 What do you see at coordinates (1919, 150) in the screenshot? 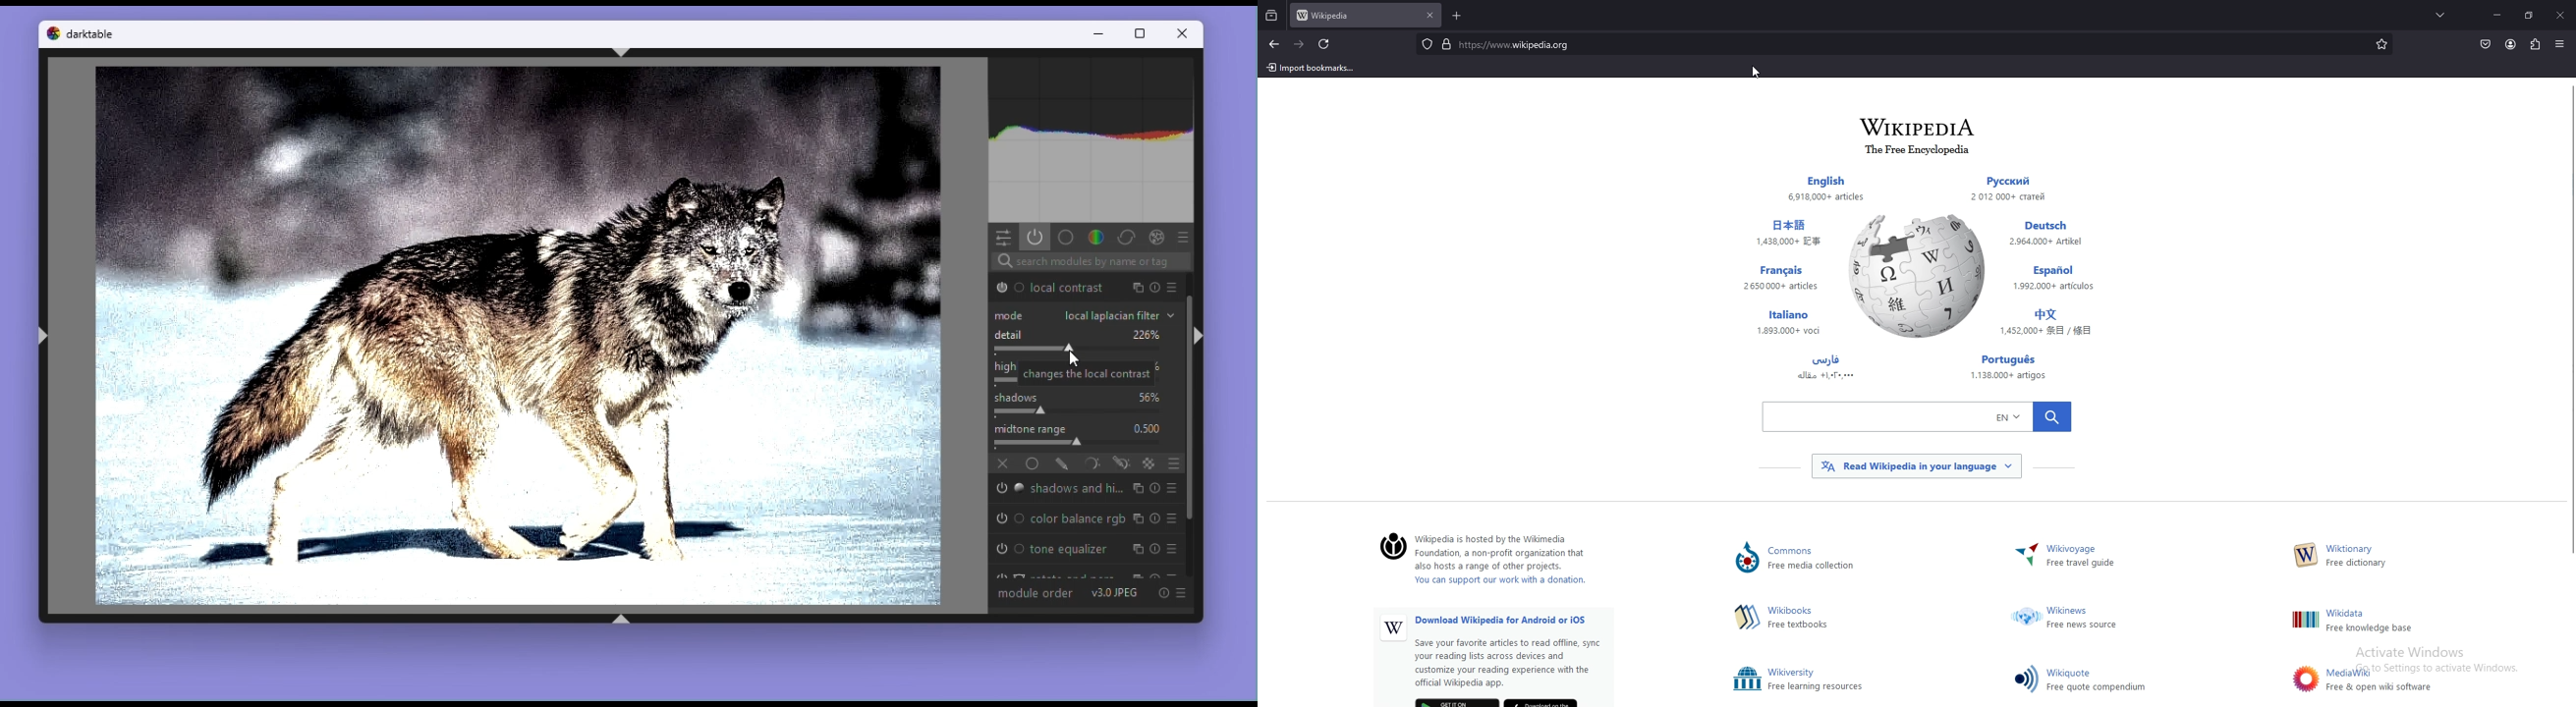
I see `1he ree tncyclopedia` at bounding box center [1919, 150].